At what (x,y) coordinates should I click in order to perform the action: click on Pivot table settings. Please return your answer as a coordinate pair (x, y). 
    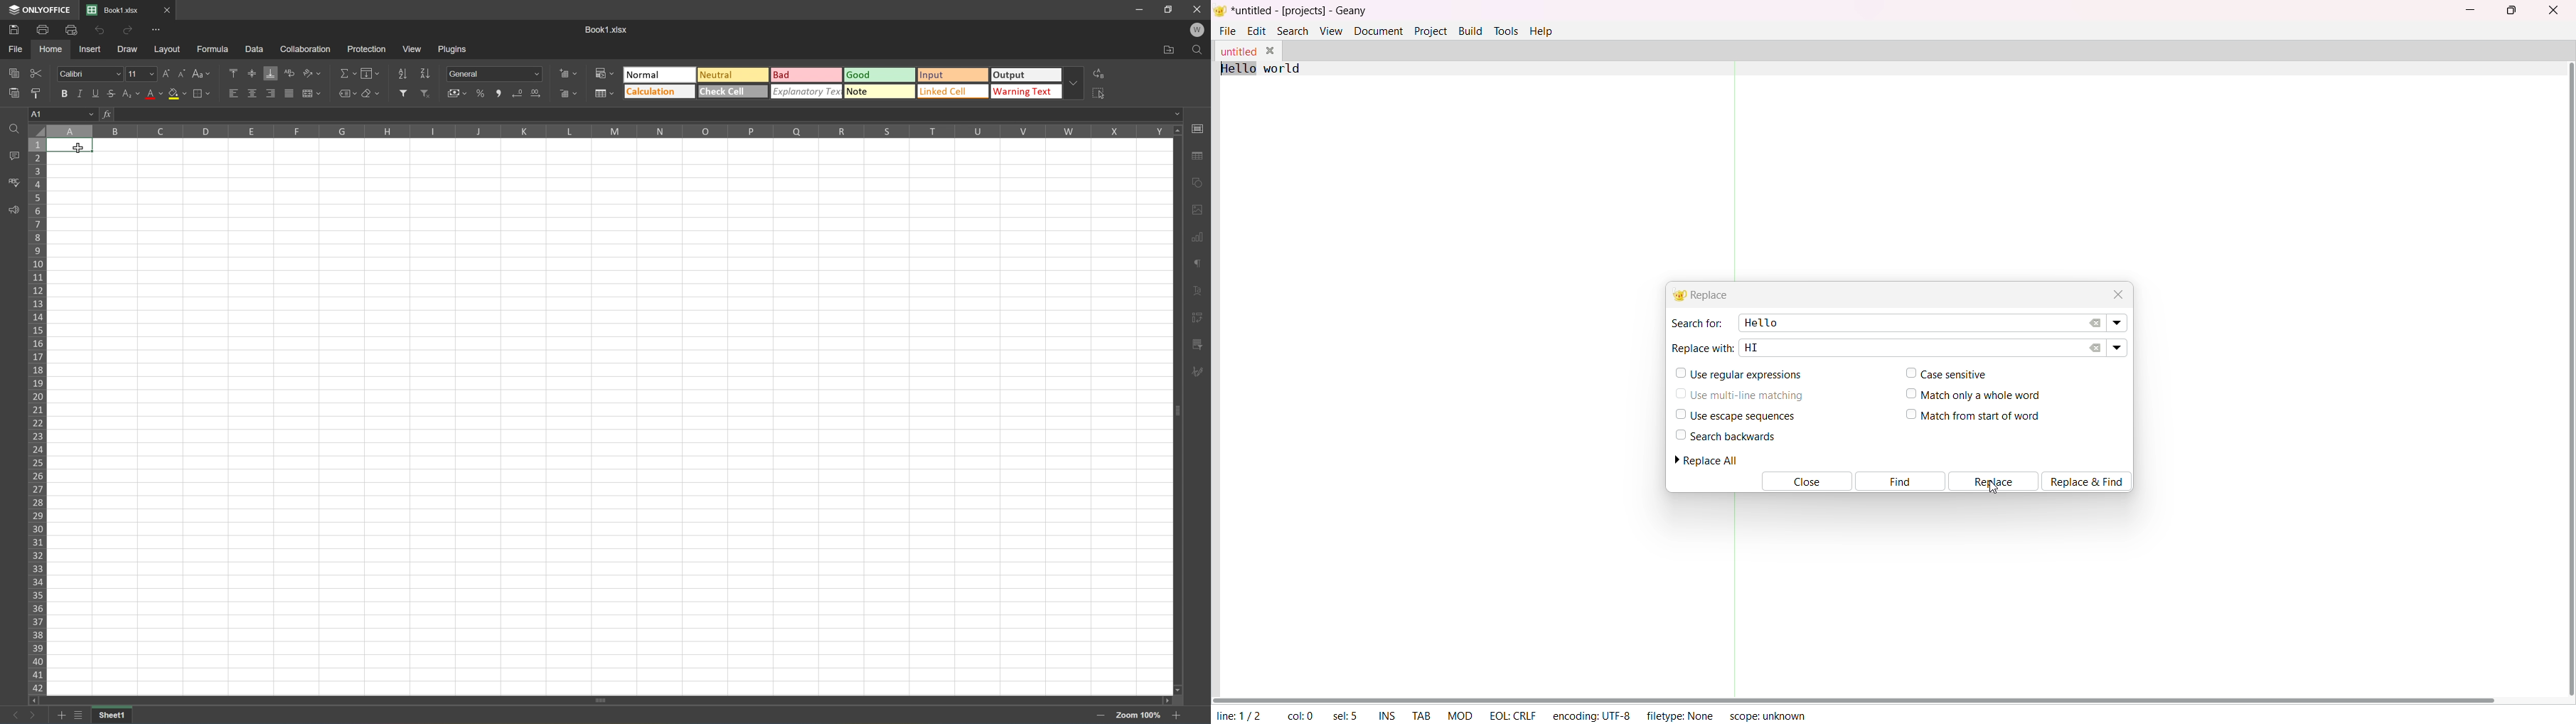
    Looking at the image, I should click on (1197, 346).